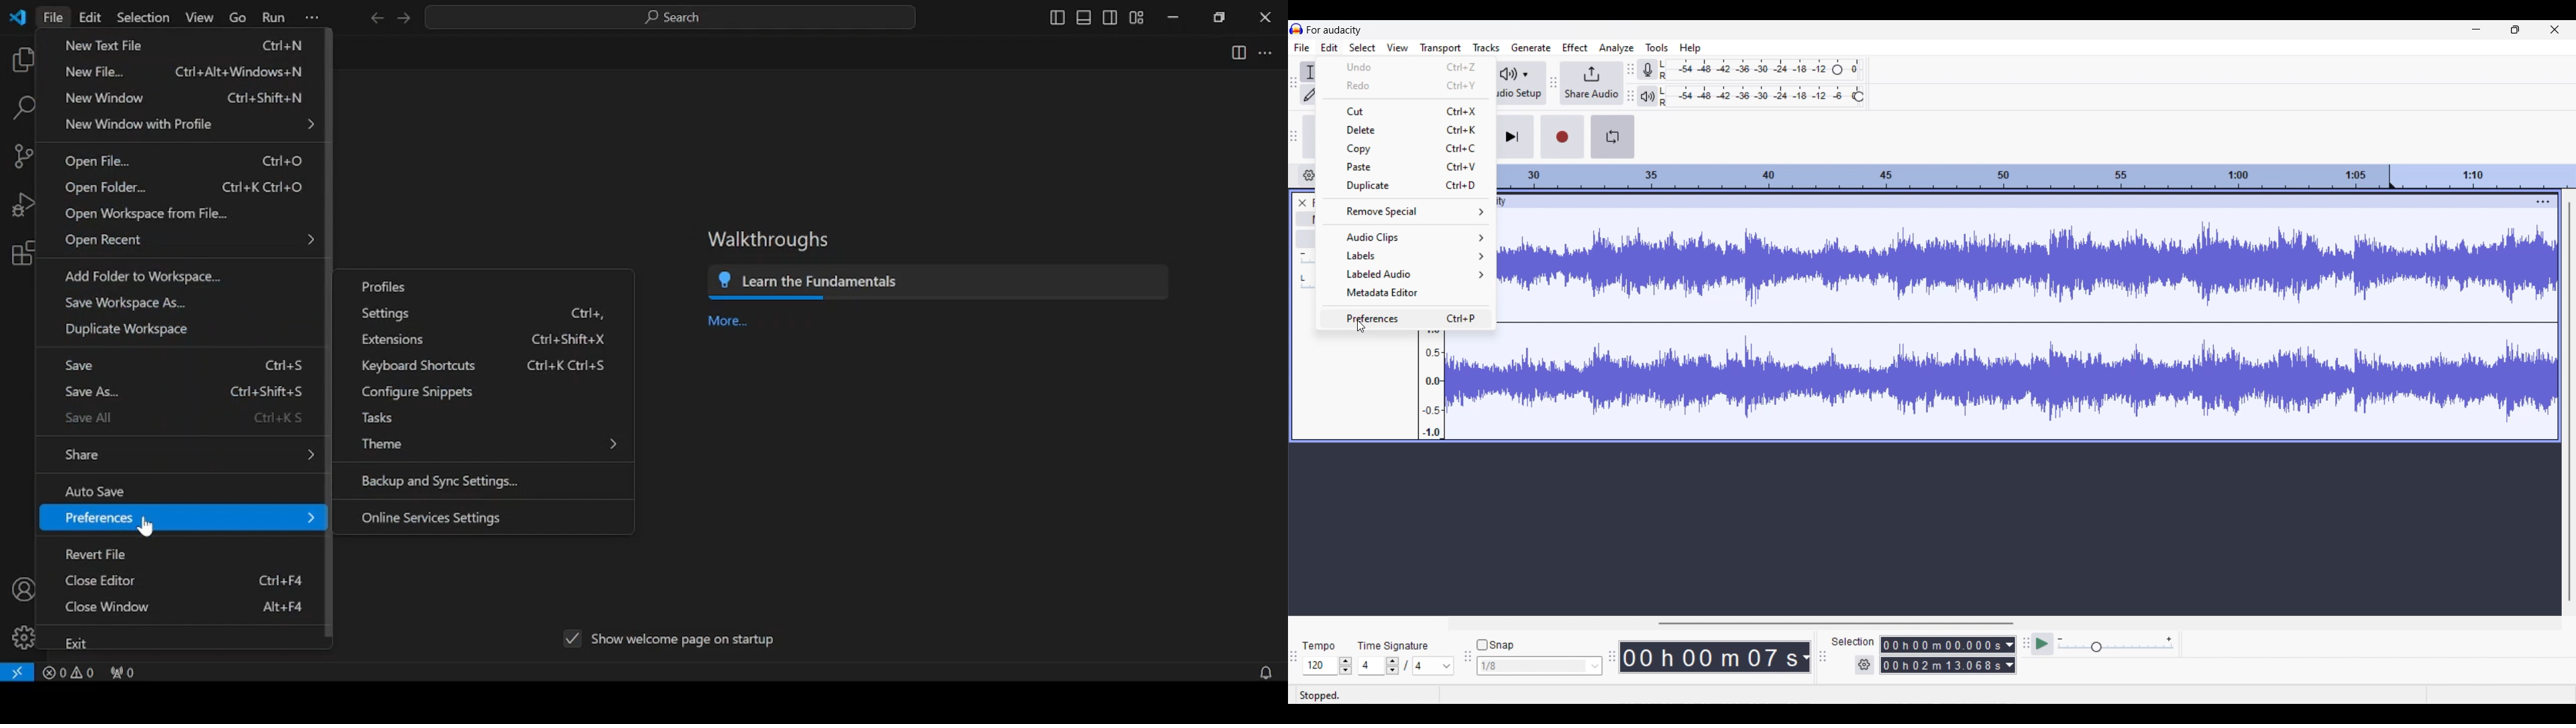  Describe the element at coordinates (936, 283) in the screenshot. I see `learn the fundamentals` at that location.